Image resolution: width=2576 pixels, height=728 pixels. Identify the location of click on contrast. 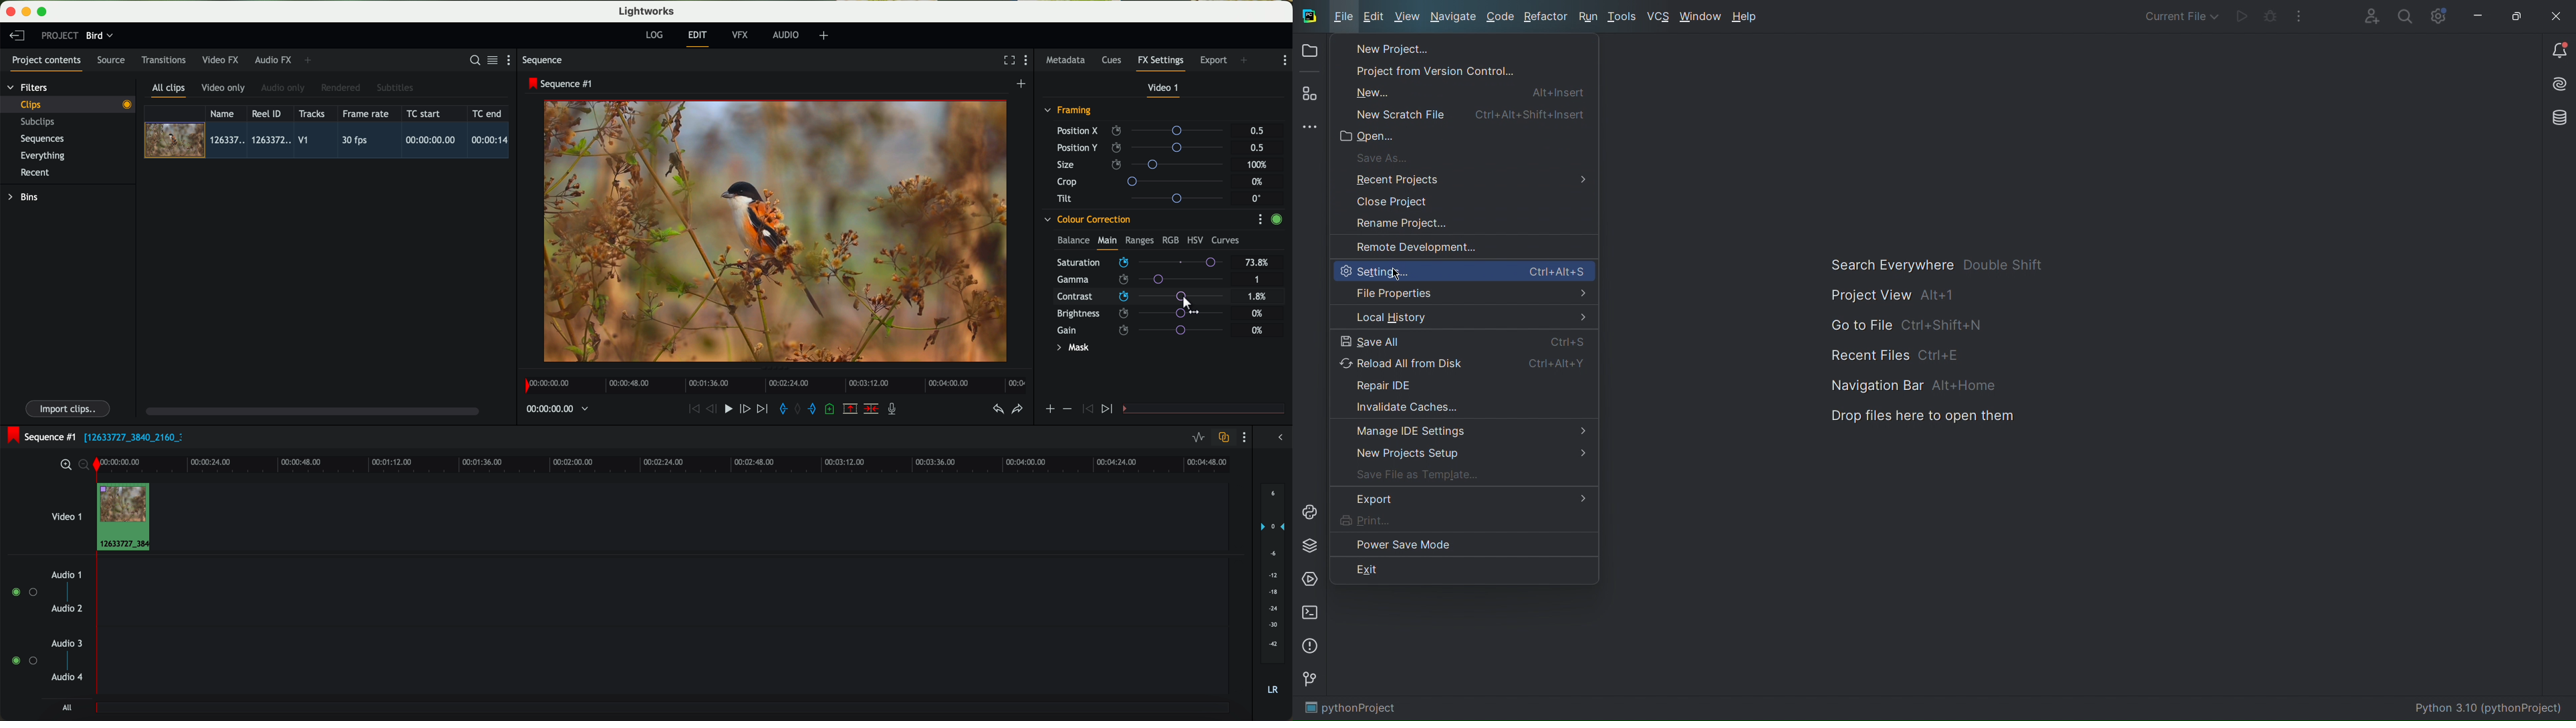
(1141, 297).